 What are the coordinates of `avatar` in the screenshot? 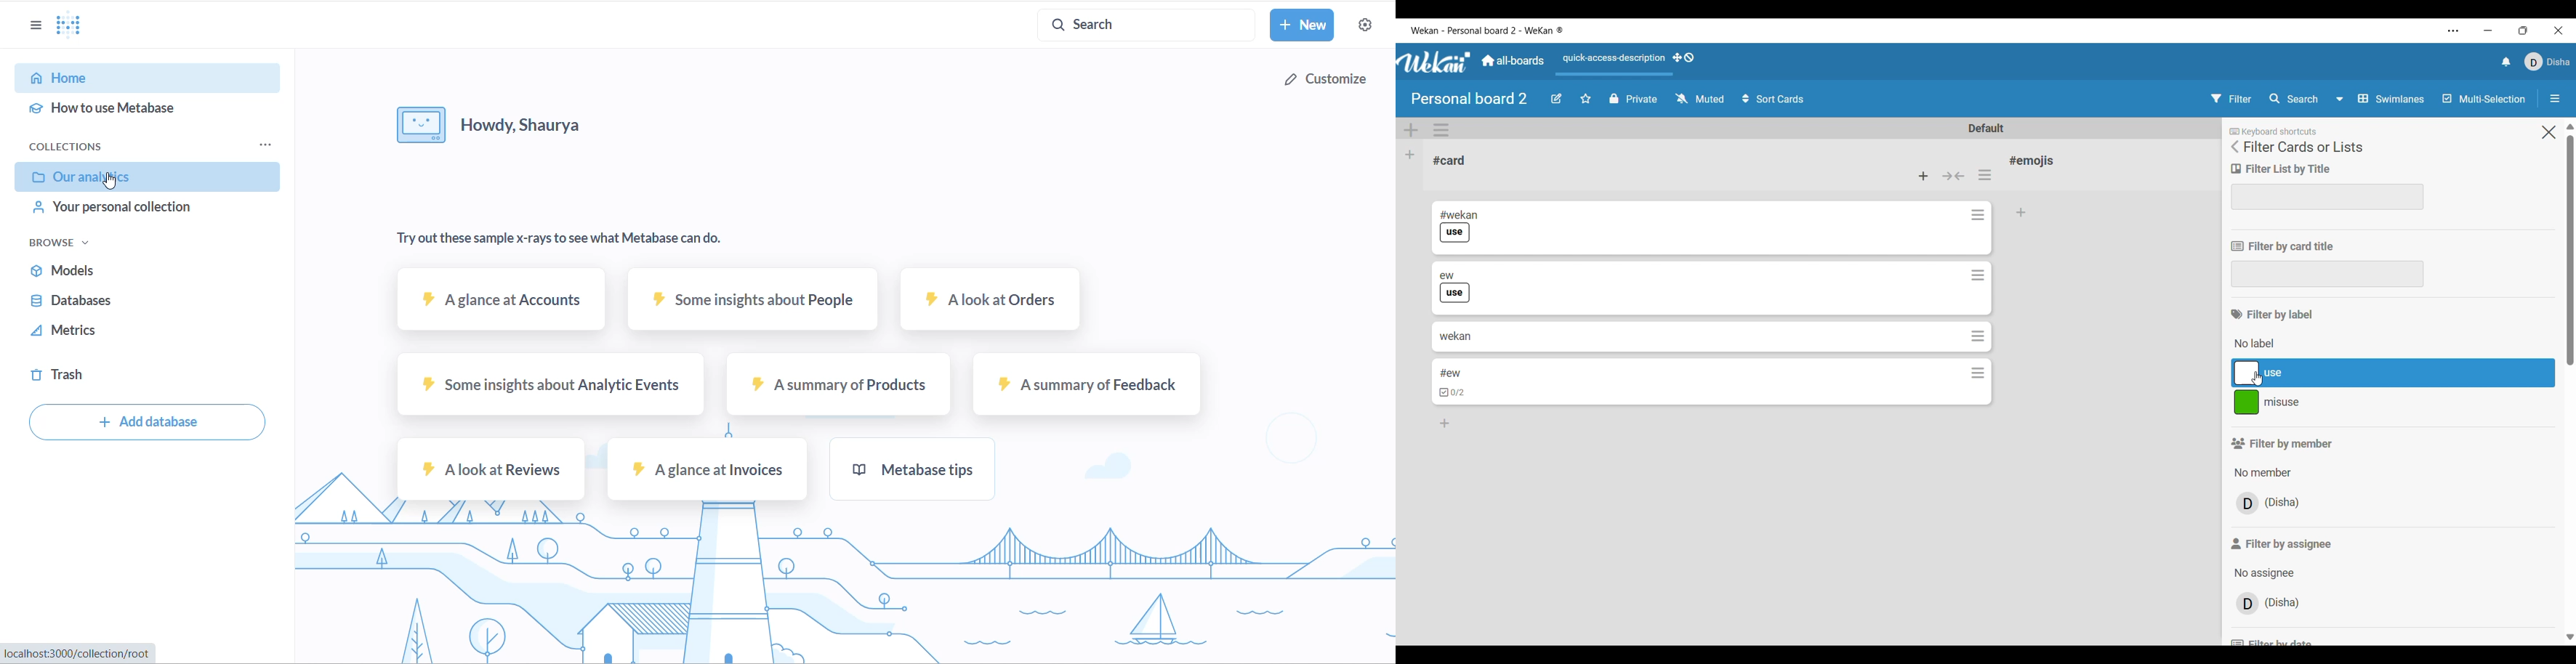 It's located at (2248, 503).